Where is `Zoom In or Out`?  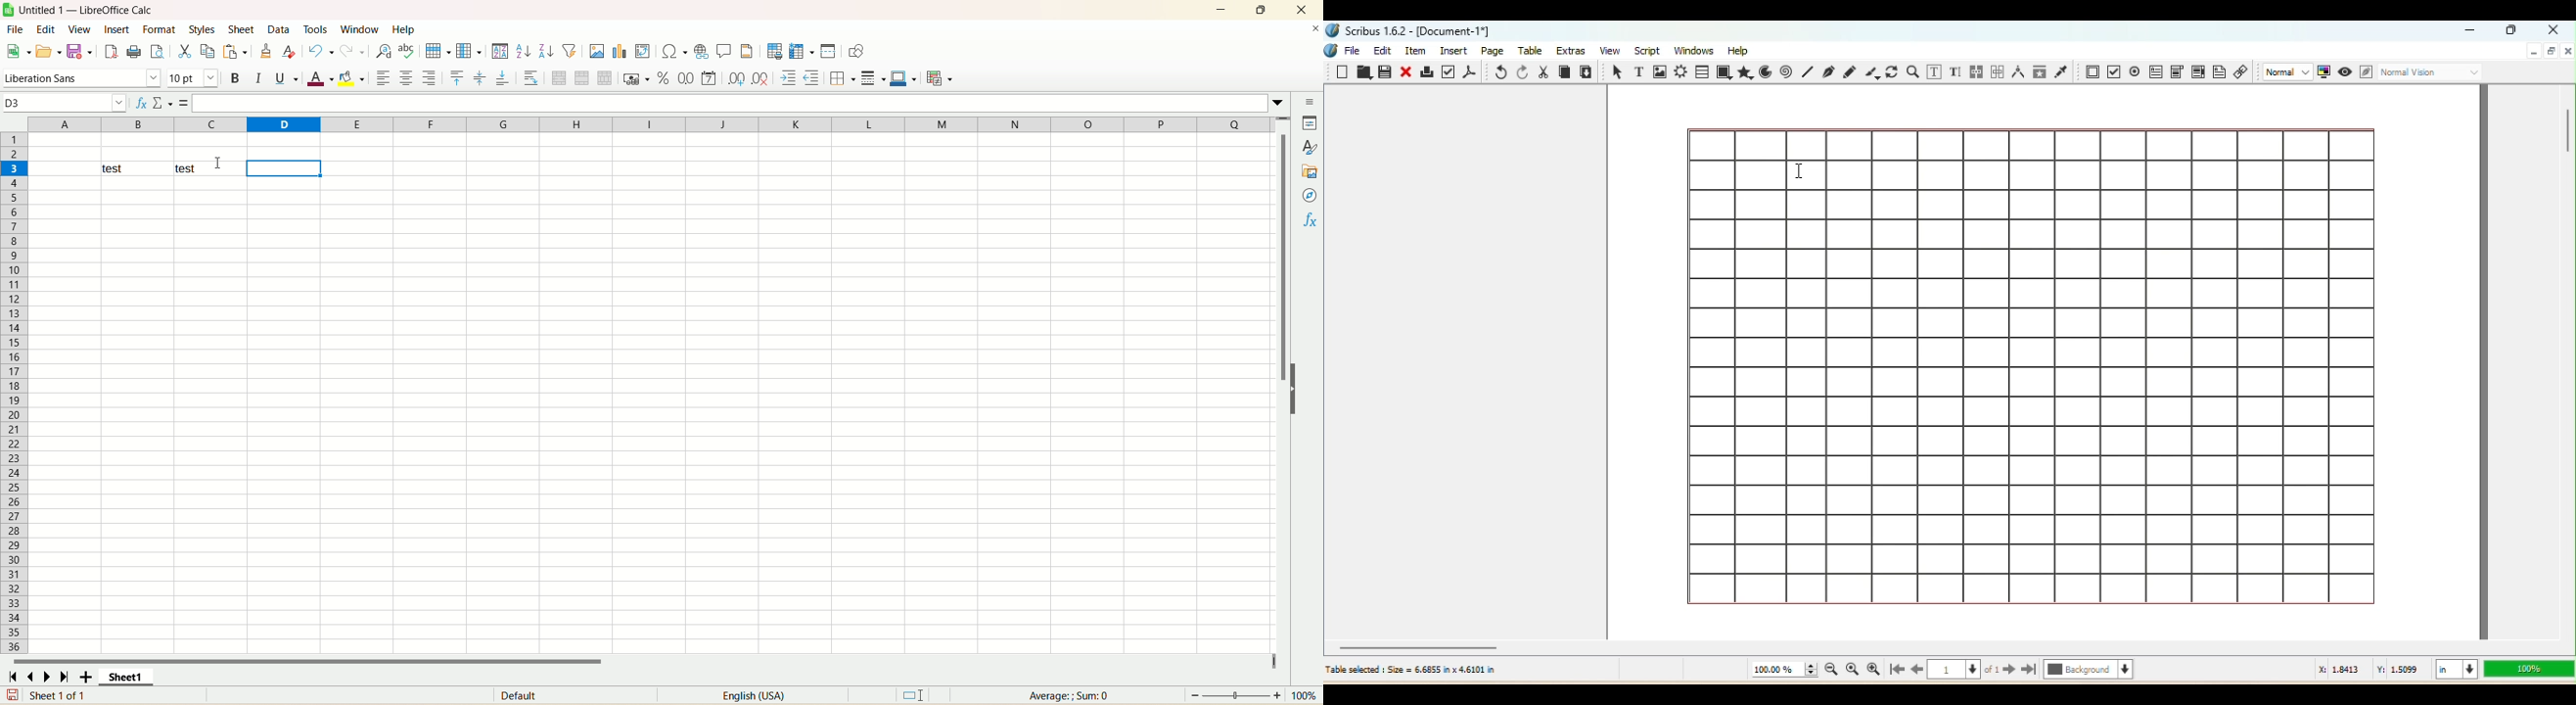
Zoom In or Out is located at coordinates (1913, 70).